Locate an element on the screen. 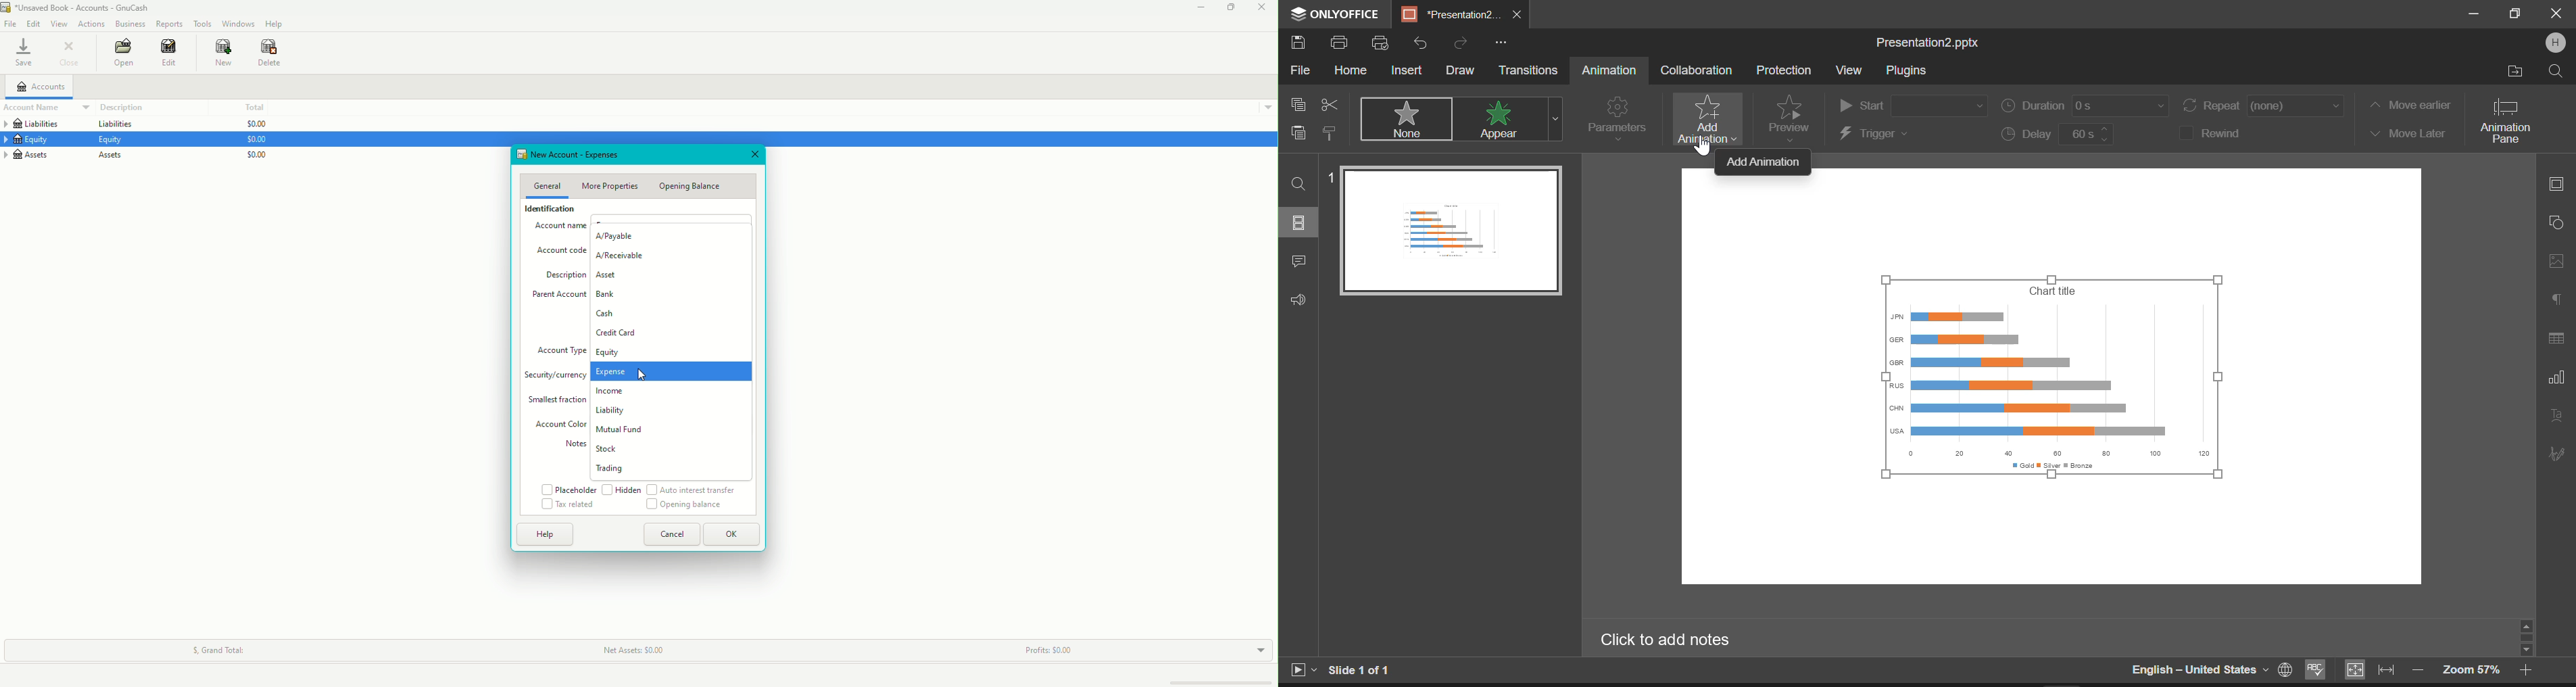 This screenshot has width=2576, height=700. Insert is located at coordinates (1407, 69).